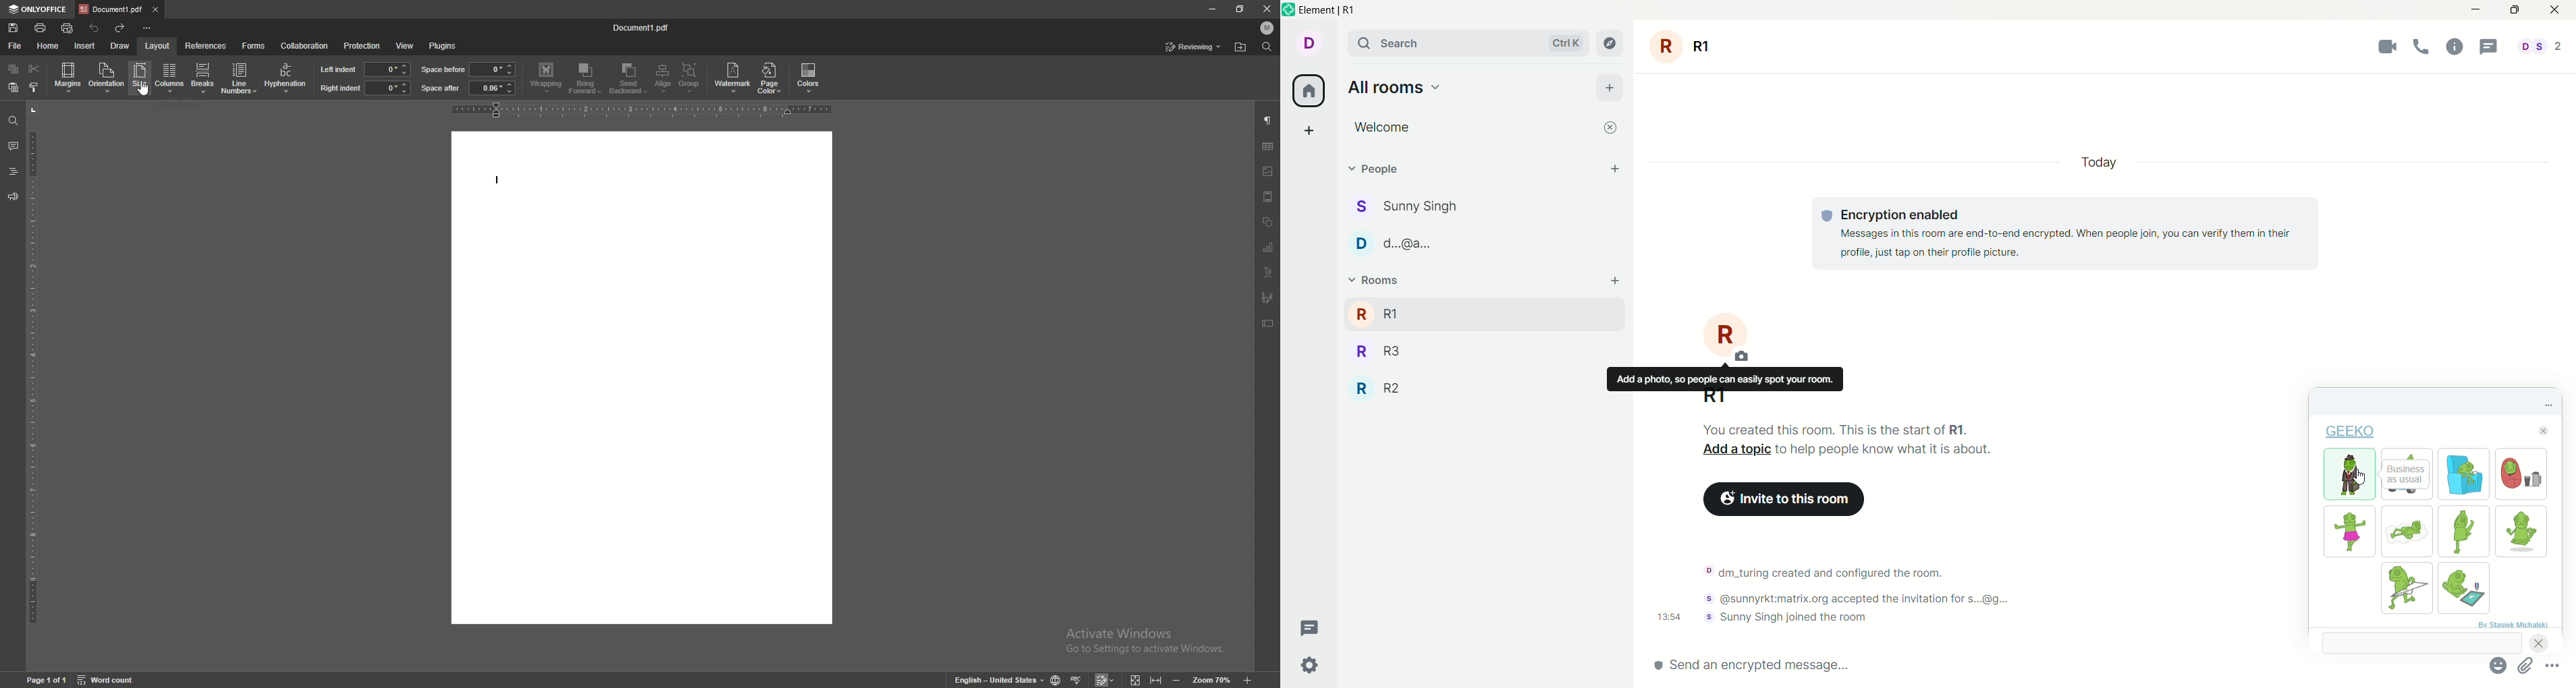 The image size is (2576, 700). I want to click on Text, so click(1885, 449).